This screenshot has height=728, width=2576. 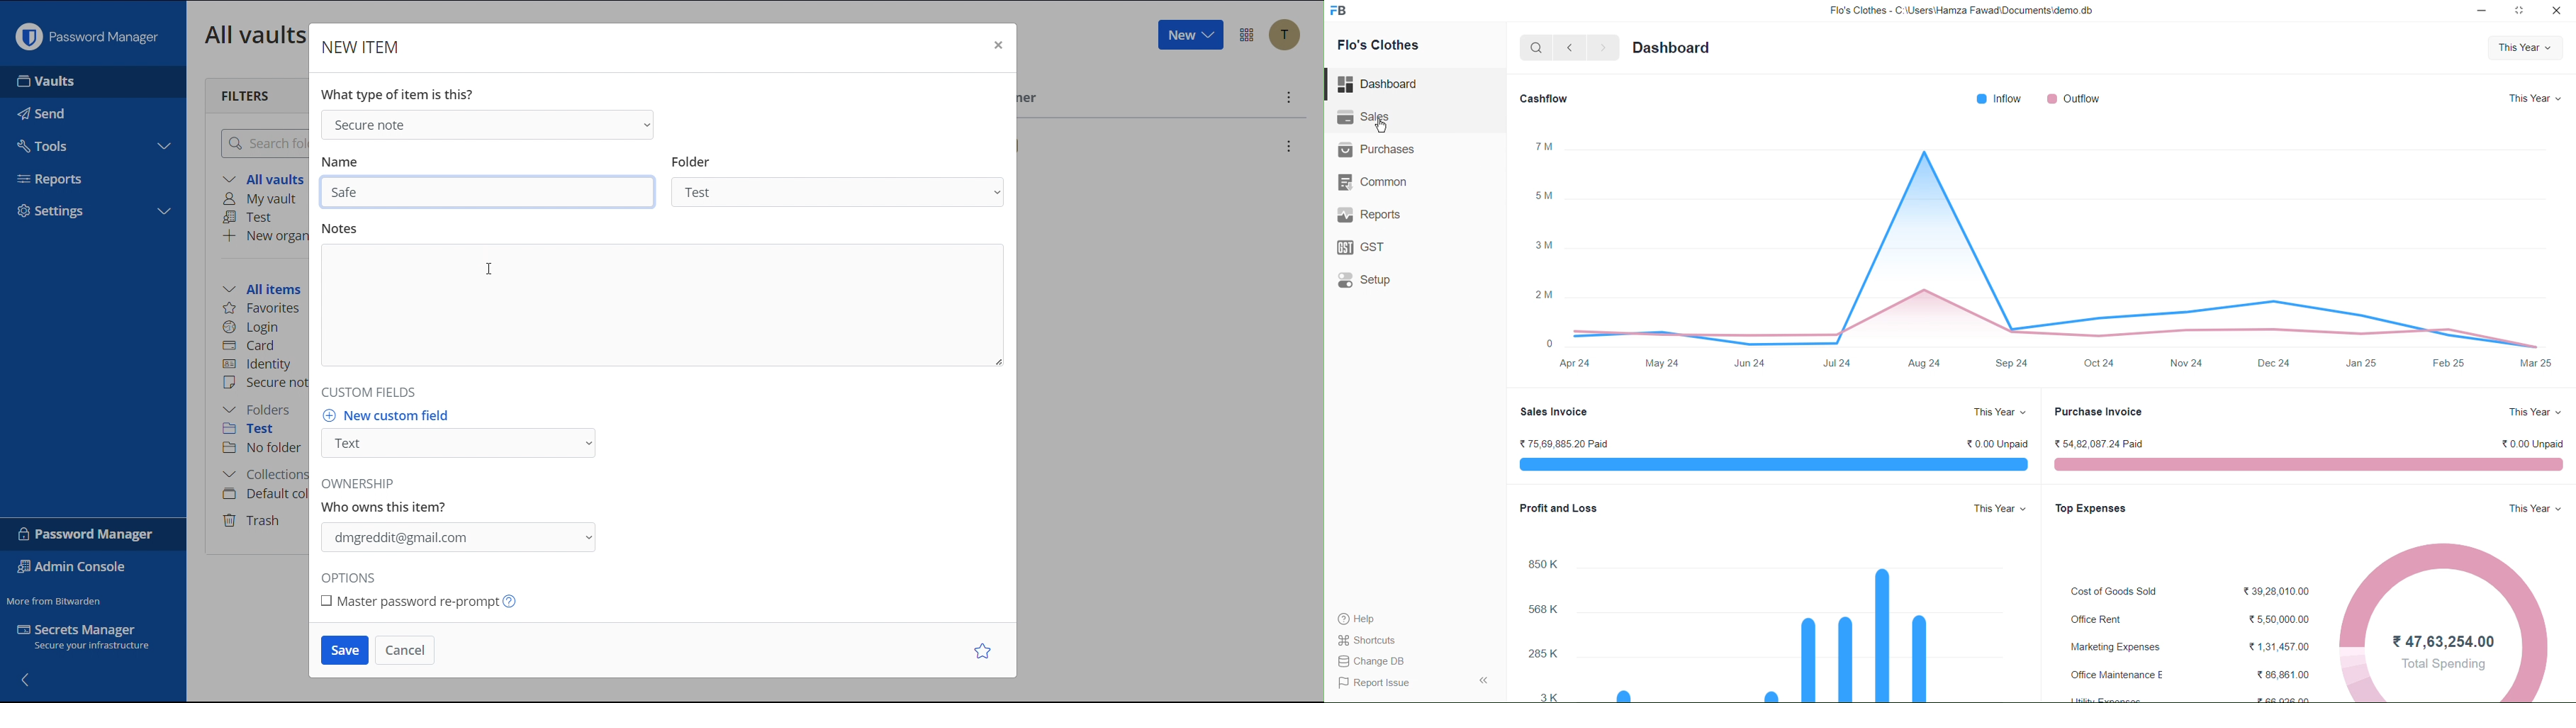 What do you see at coordinates (1372, 661) in the screenshot?
I see `change DB` at bounding box center [1372, 661].